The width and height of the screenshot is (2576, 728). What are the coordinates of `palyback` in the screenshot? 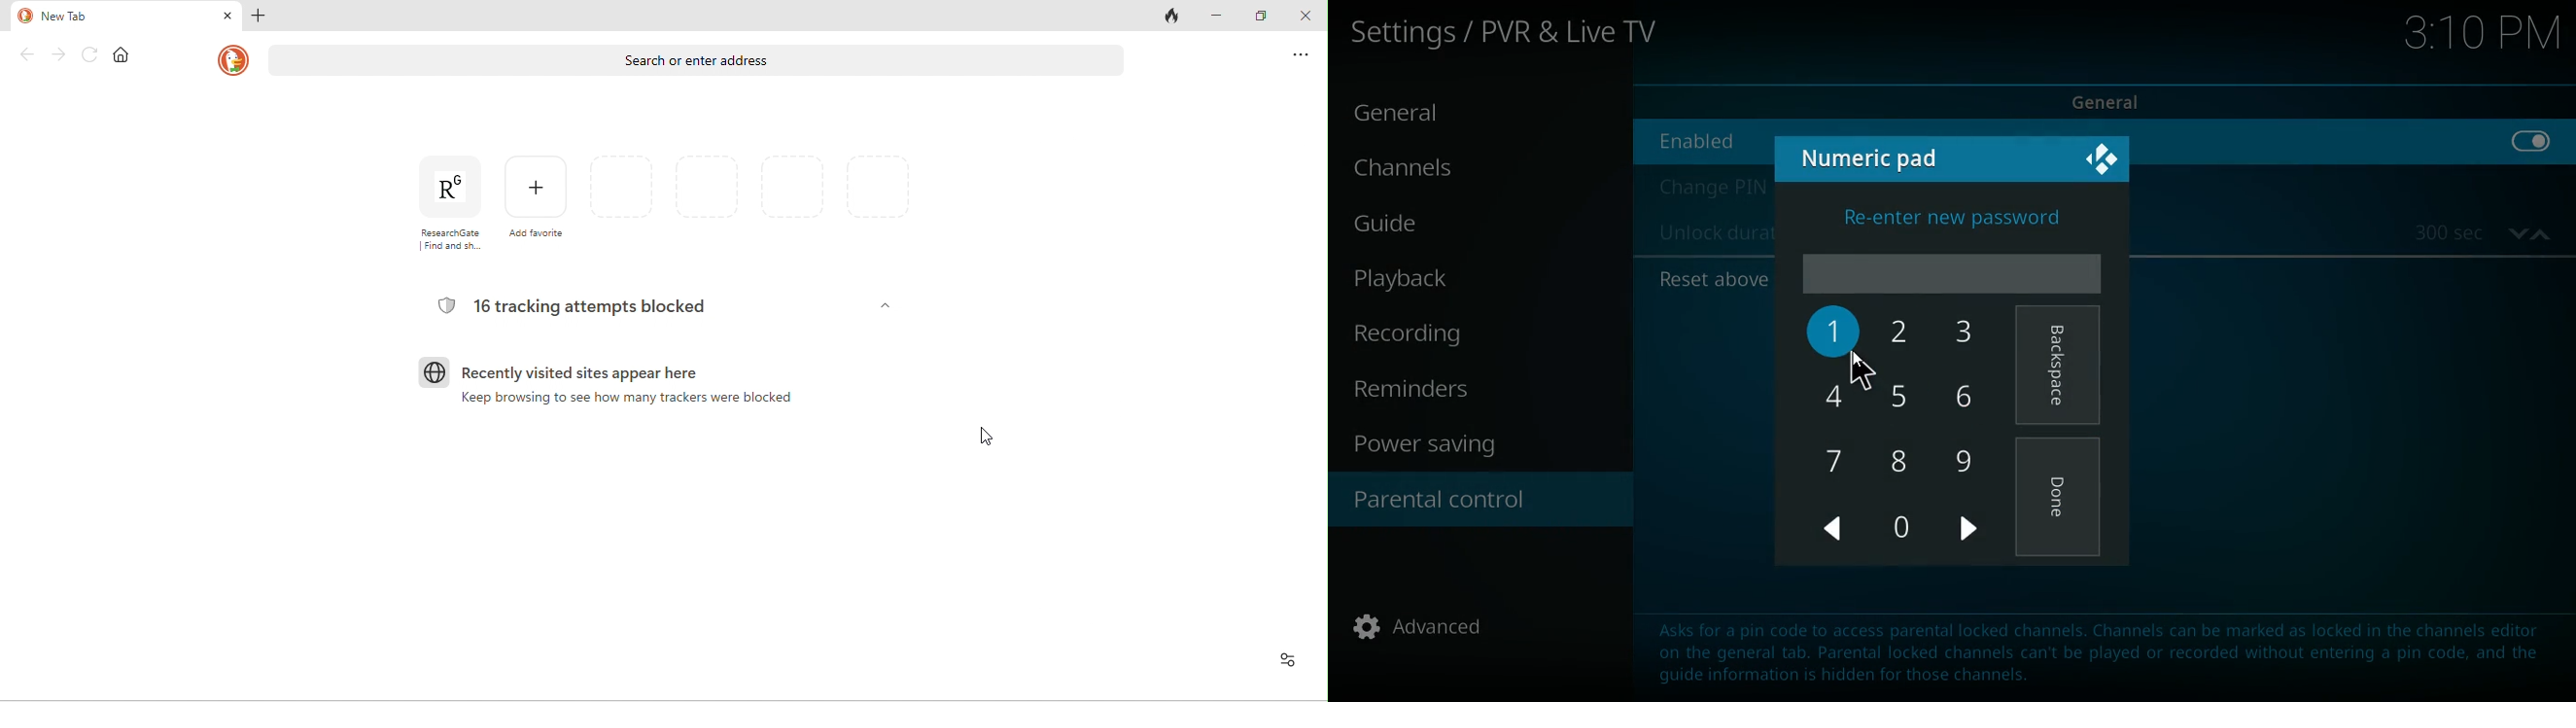 It's located at (1421, 279).